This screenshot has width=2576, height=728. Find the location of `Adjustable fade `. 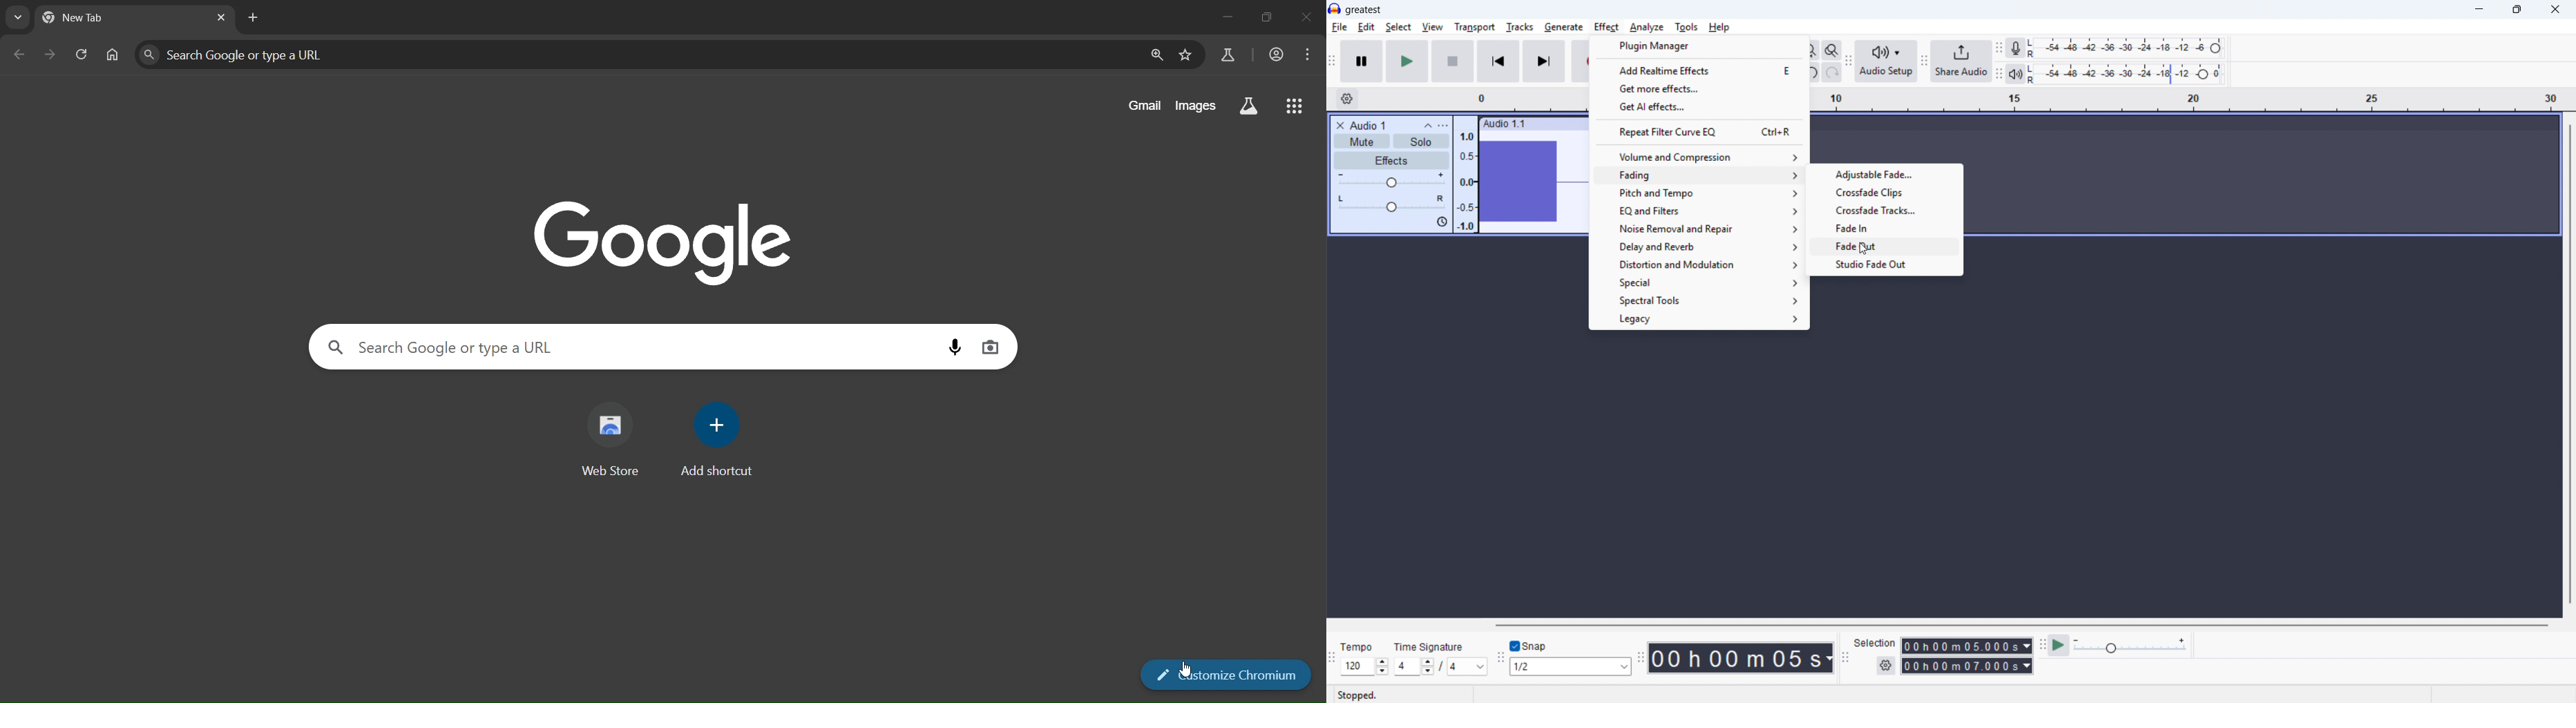

Adjustable fade  is located at coordinates (1886, 175).